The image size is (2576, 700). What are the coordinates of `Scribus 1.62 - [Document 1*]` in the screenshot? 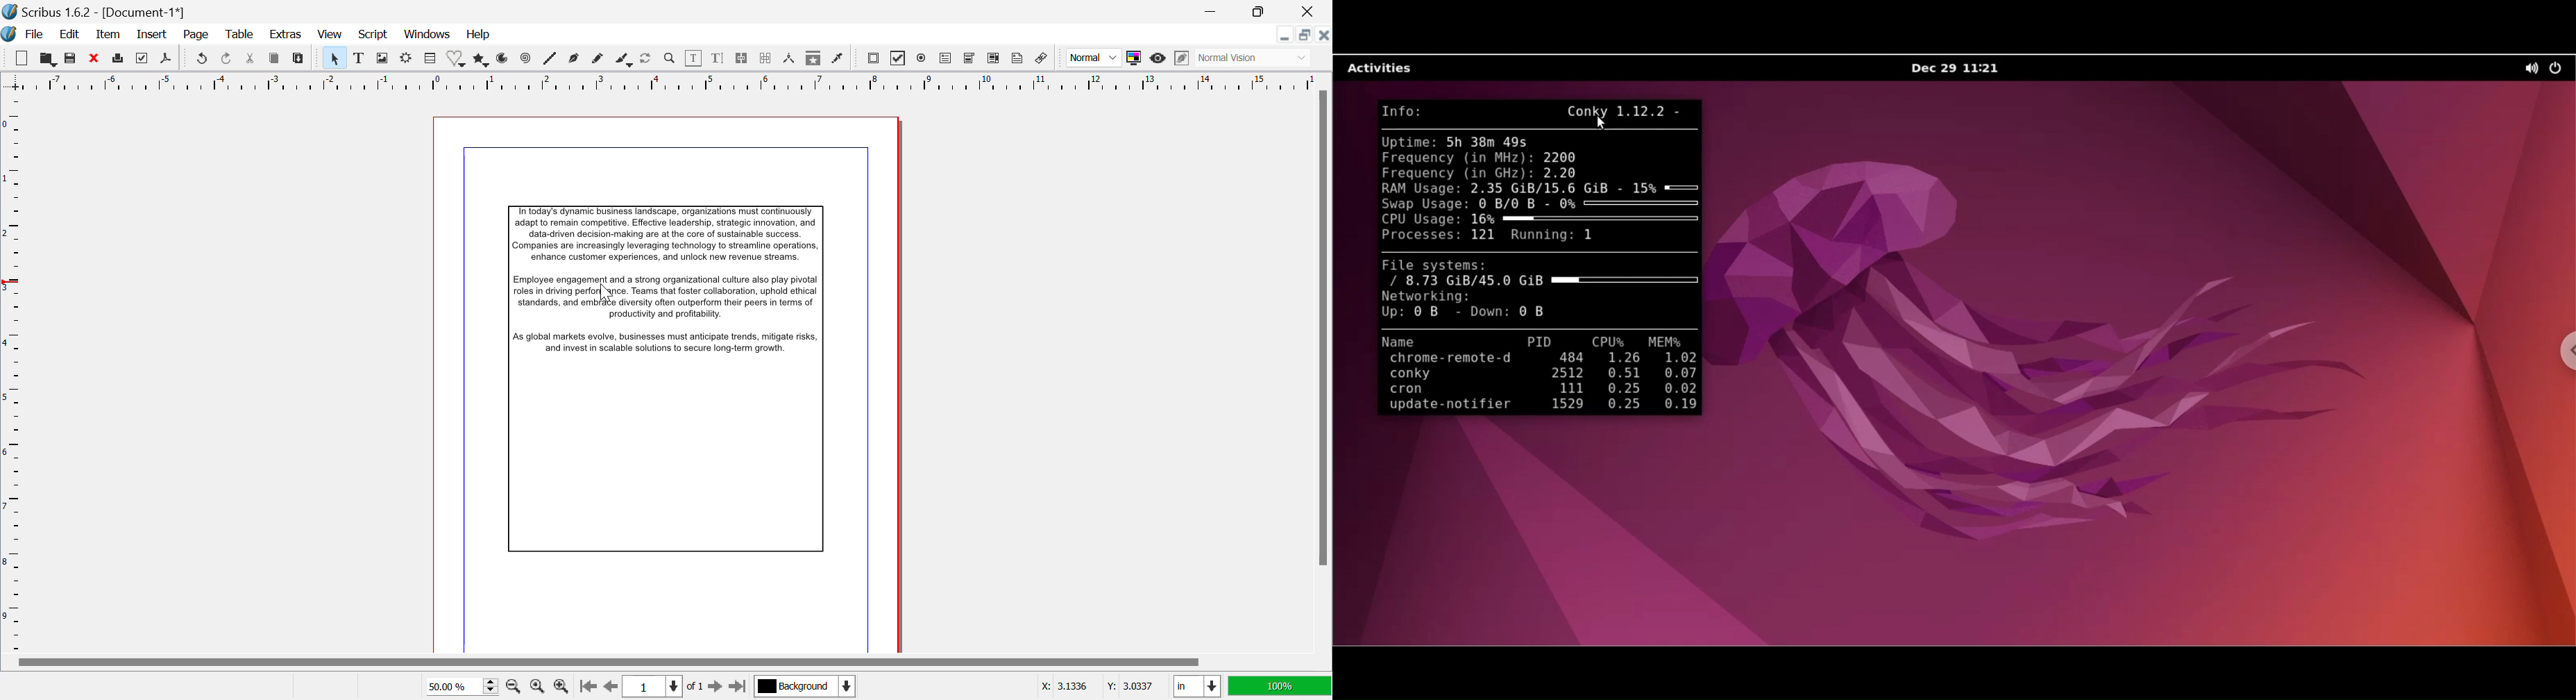 It's located at (97, 12).